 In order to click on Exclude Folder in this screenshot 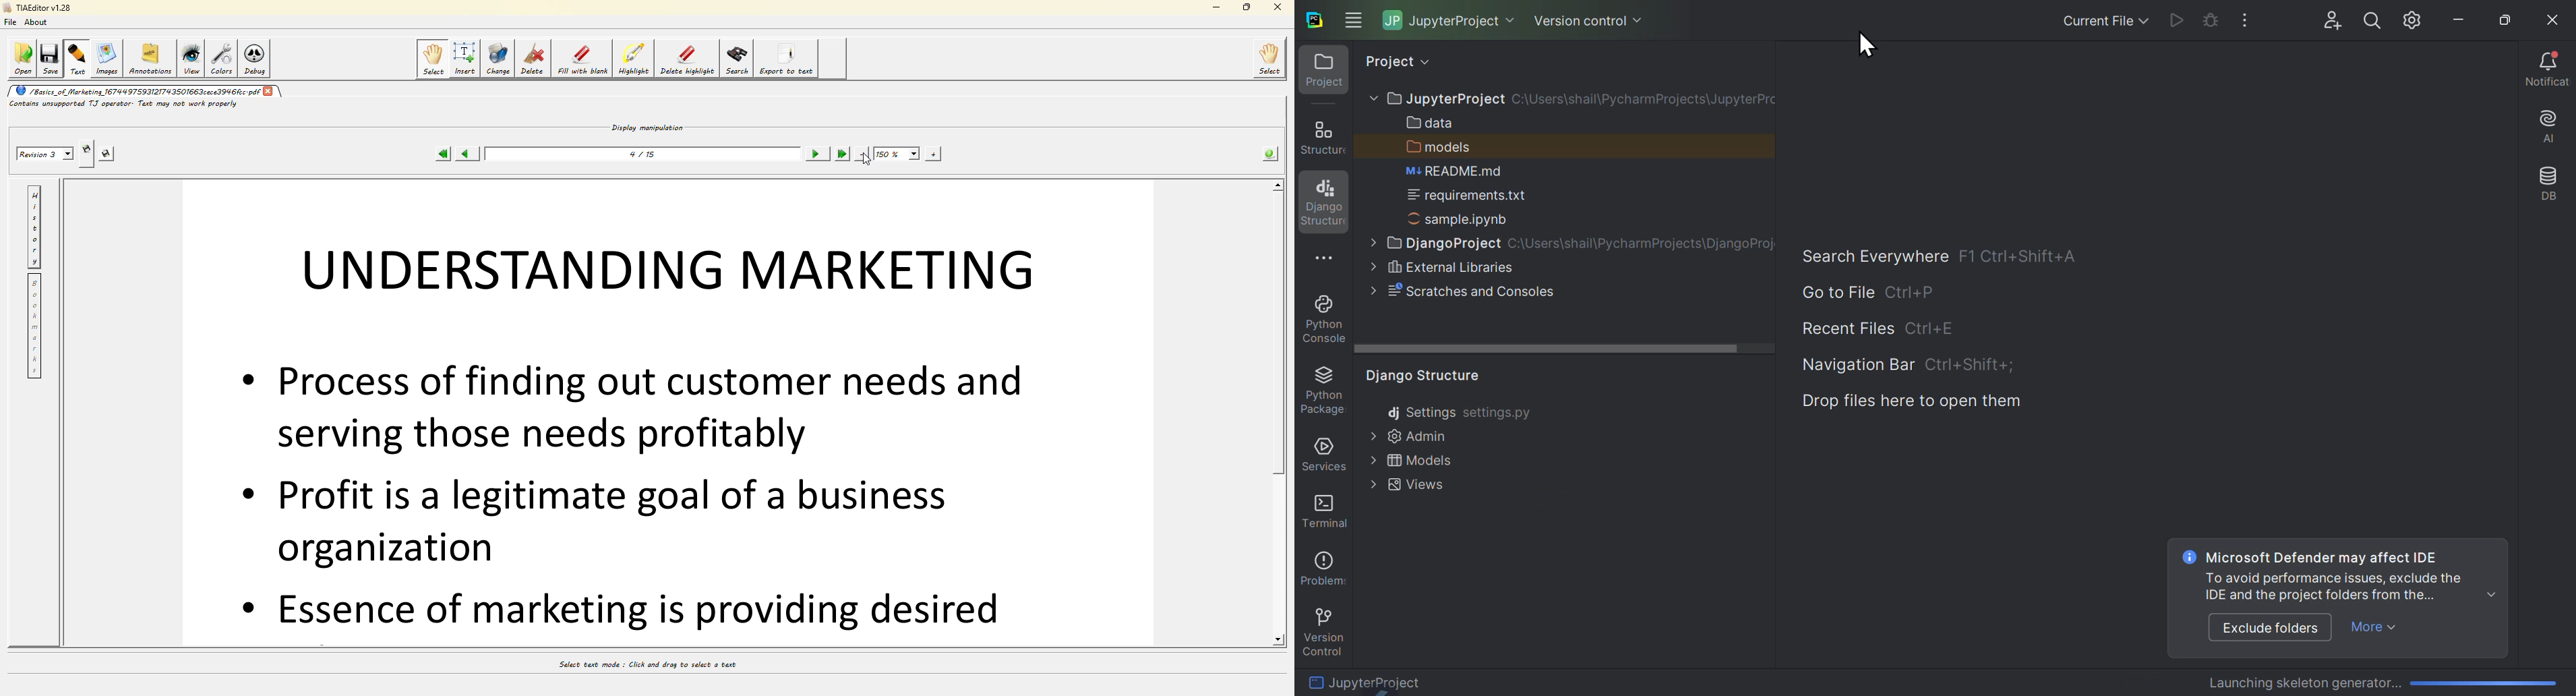, I will do `click(2267, 627)`.